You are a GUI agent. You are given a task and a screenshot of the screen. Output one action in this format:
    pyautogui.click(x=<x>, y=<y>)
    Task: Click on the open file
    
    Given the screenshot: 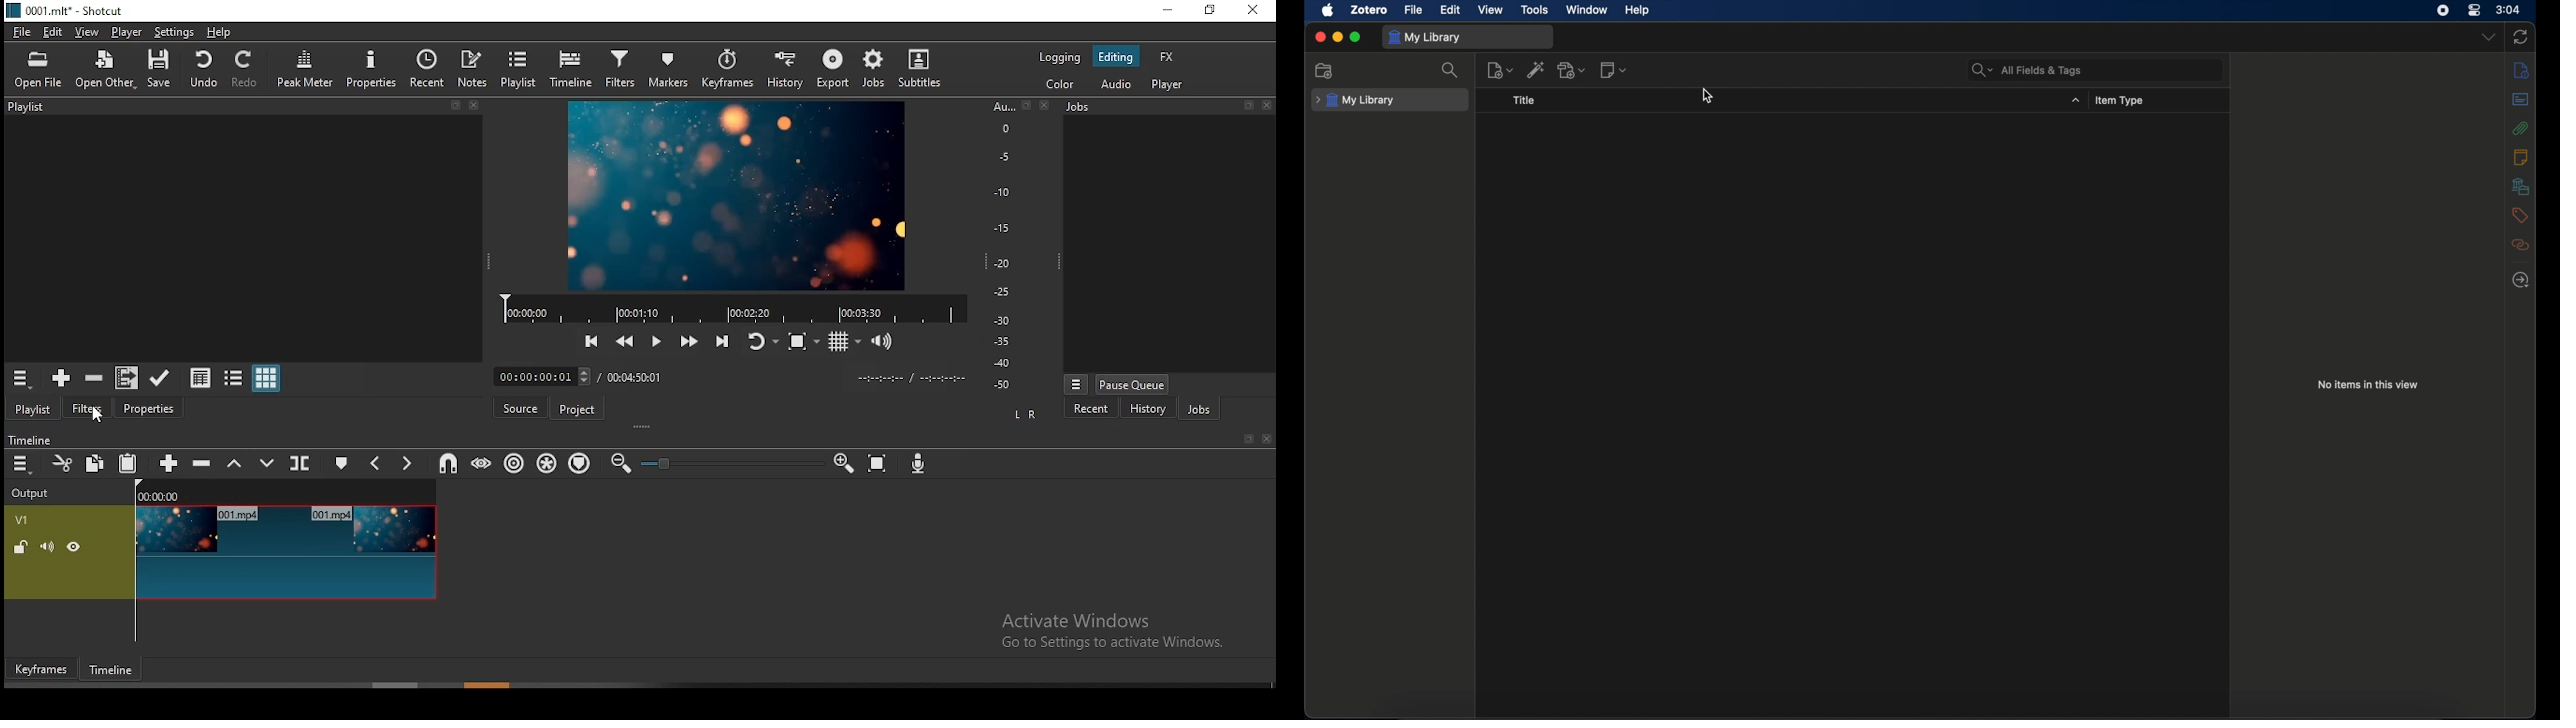 What is the action you would take?
    pyautogui.click(x=40, y=70)
    